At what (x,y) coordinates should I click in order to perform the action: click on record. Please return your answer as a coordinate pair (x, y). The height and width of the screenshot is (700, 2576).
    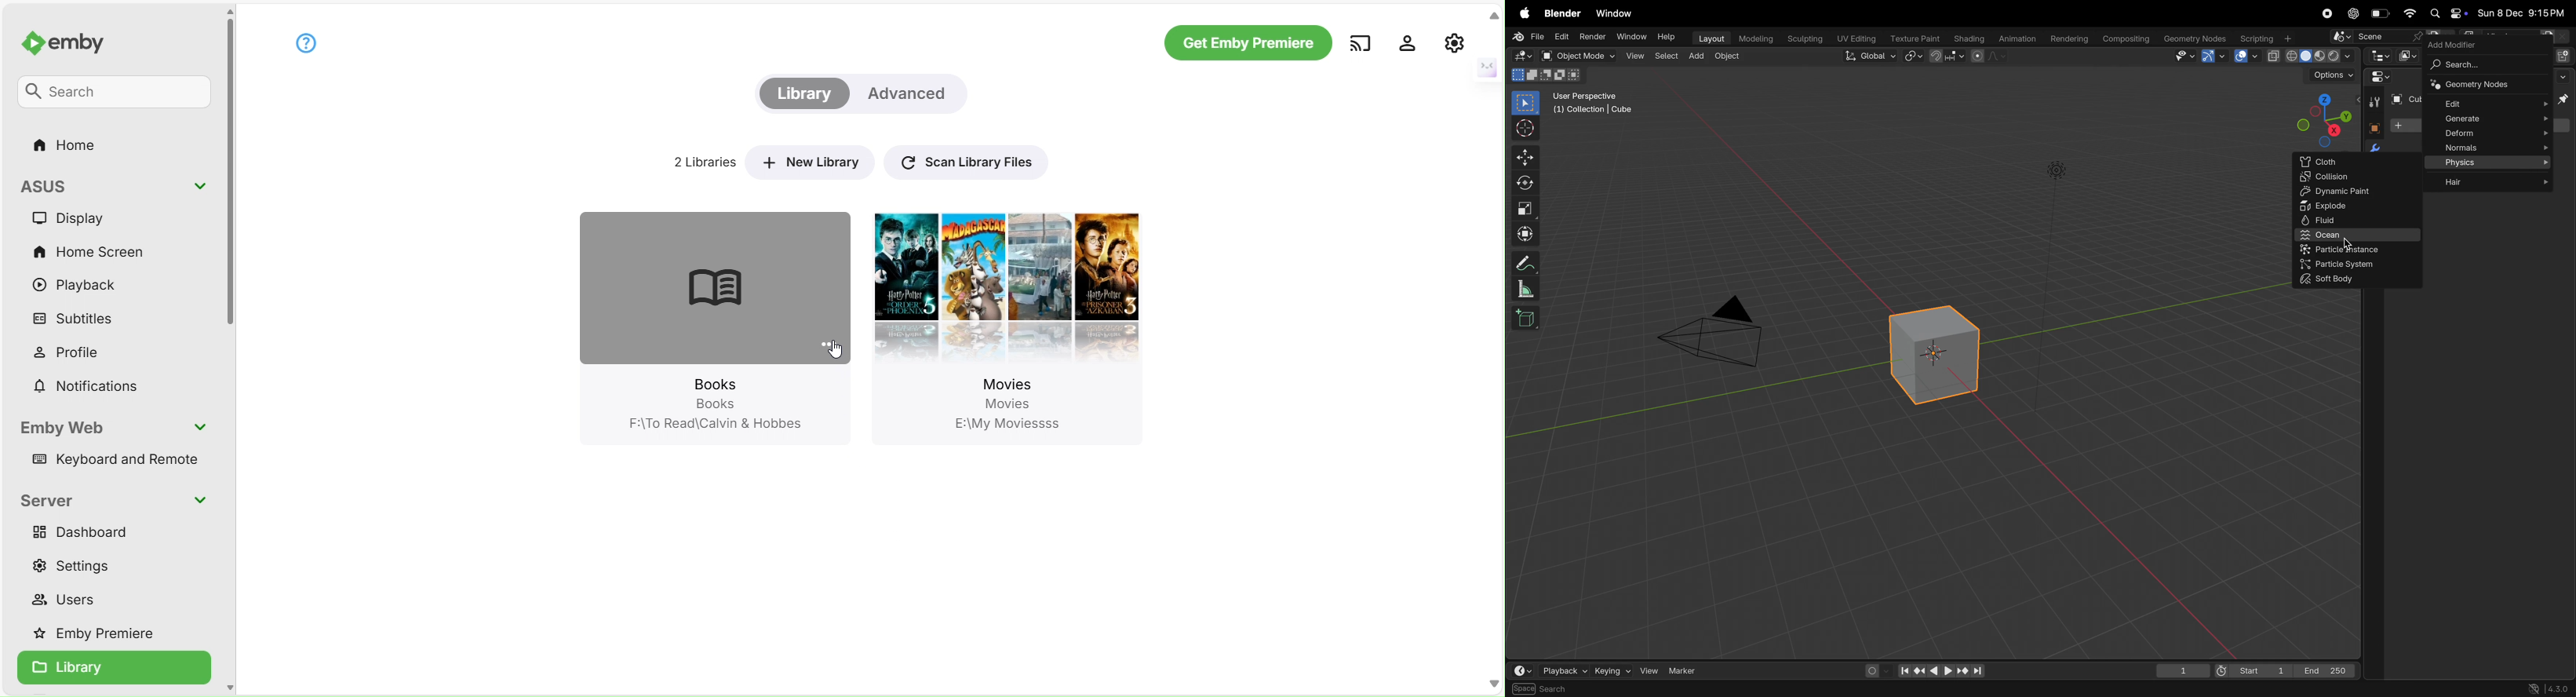
    Looking at the image, I should click on (2326, 13).